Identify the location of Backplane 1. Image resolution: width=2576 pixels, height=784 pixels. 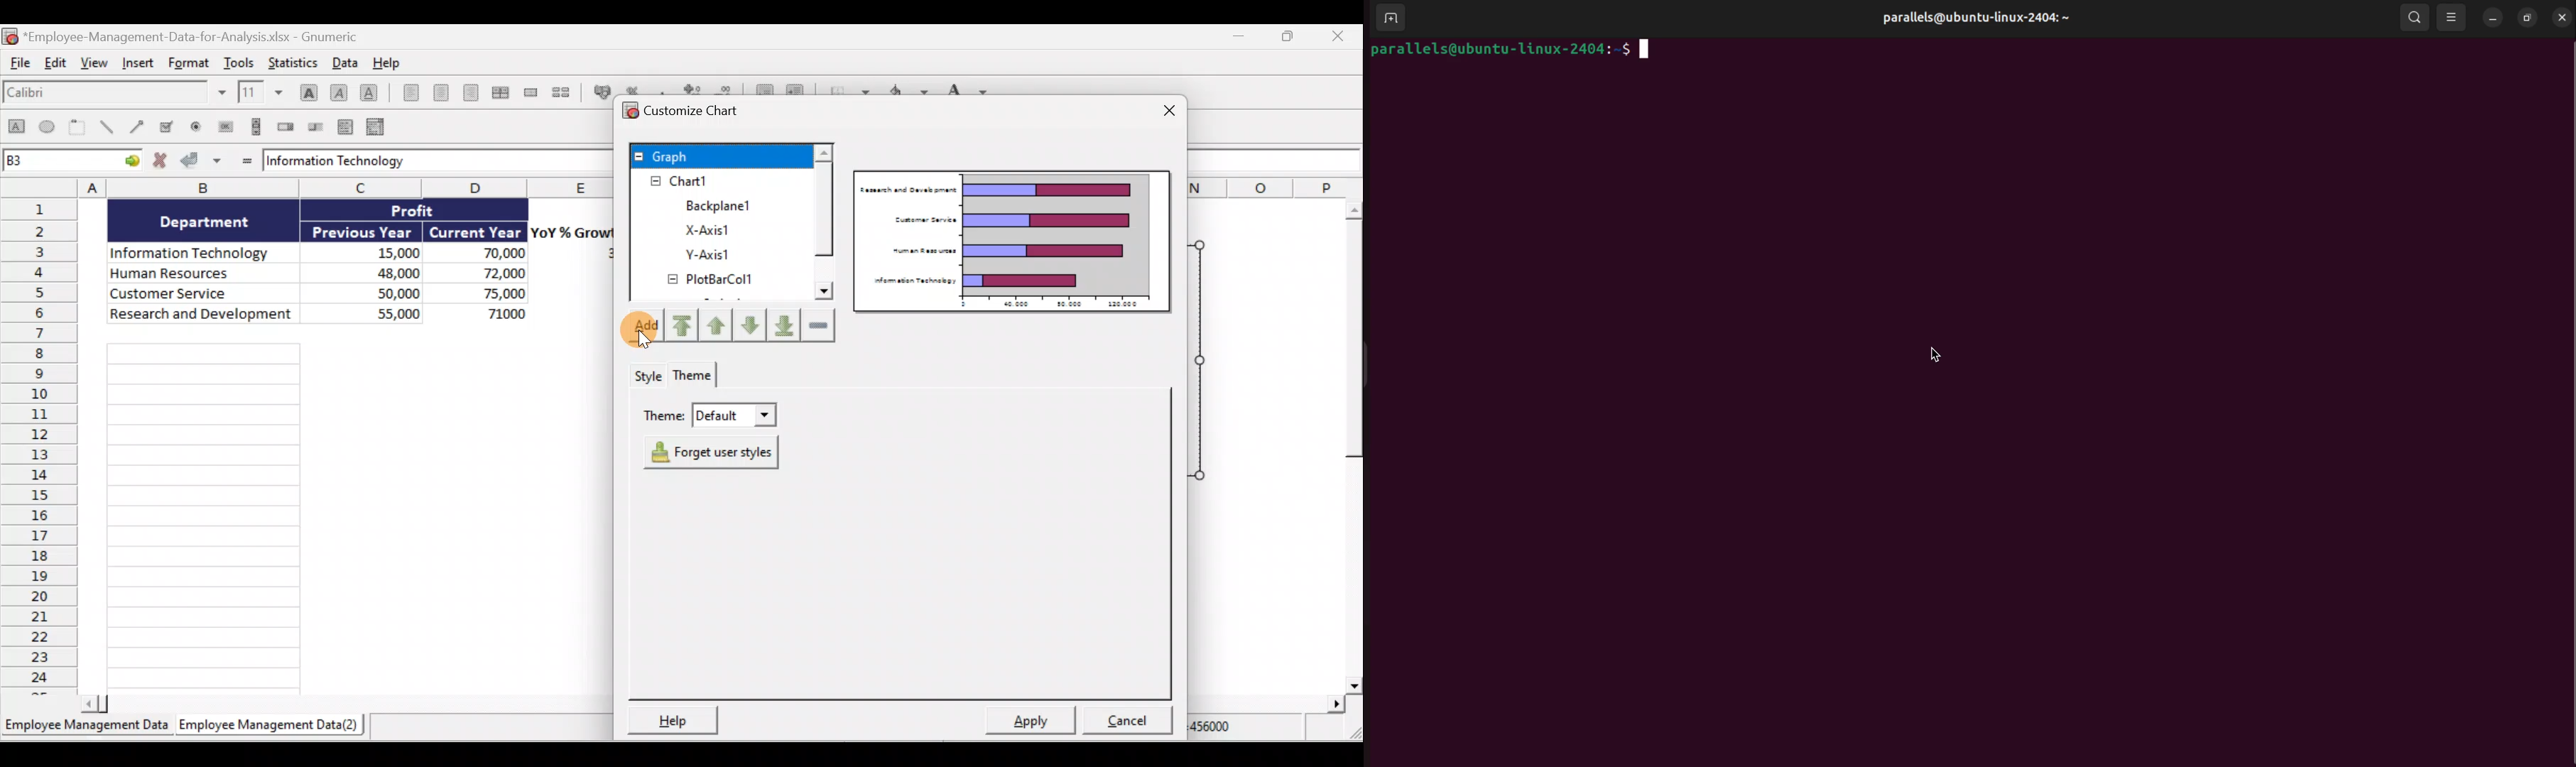
(713, 203).